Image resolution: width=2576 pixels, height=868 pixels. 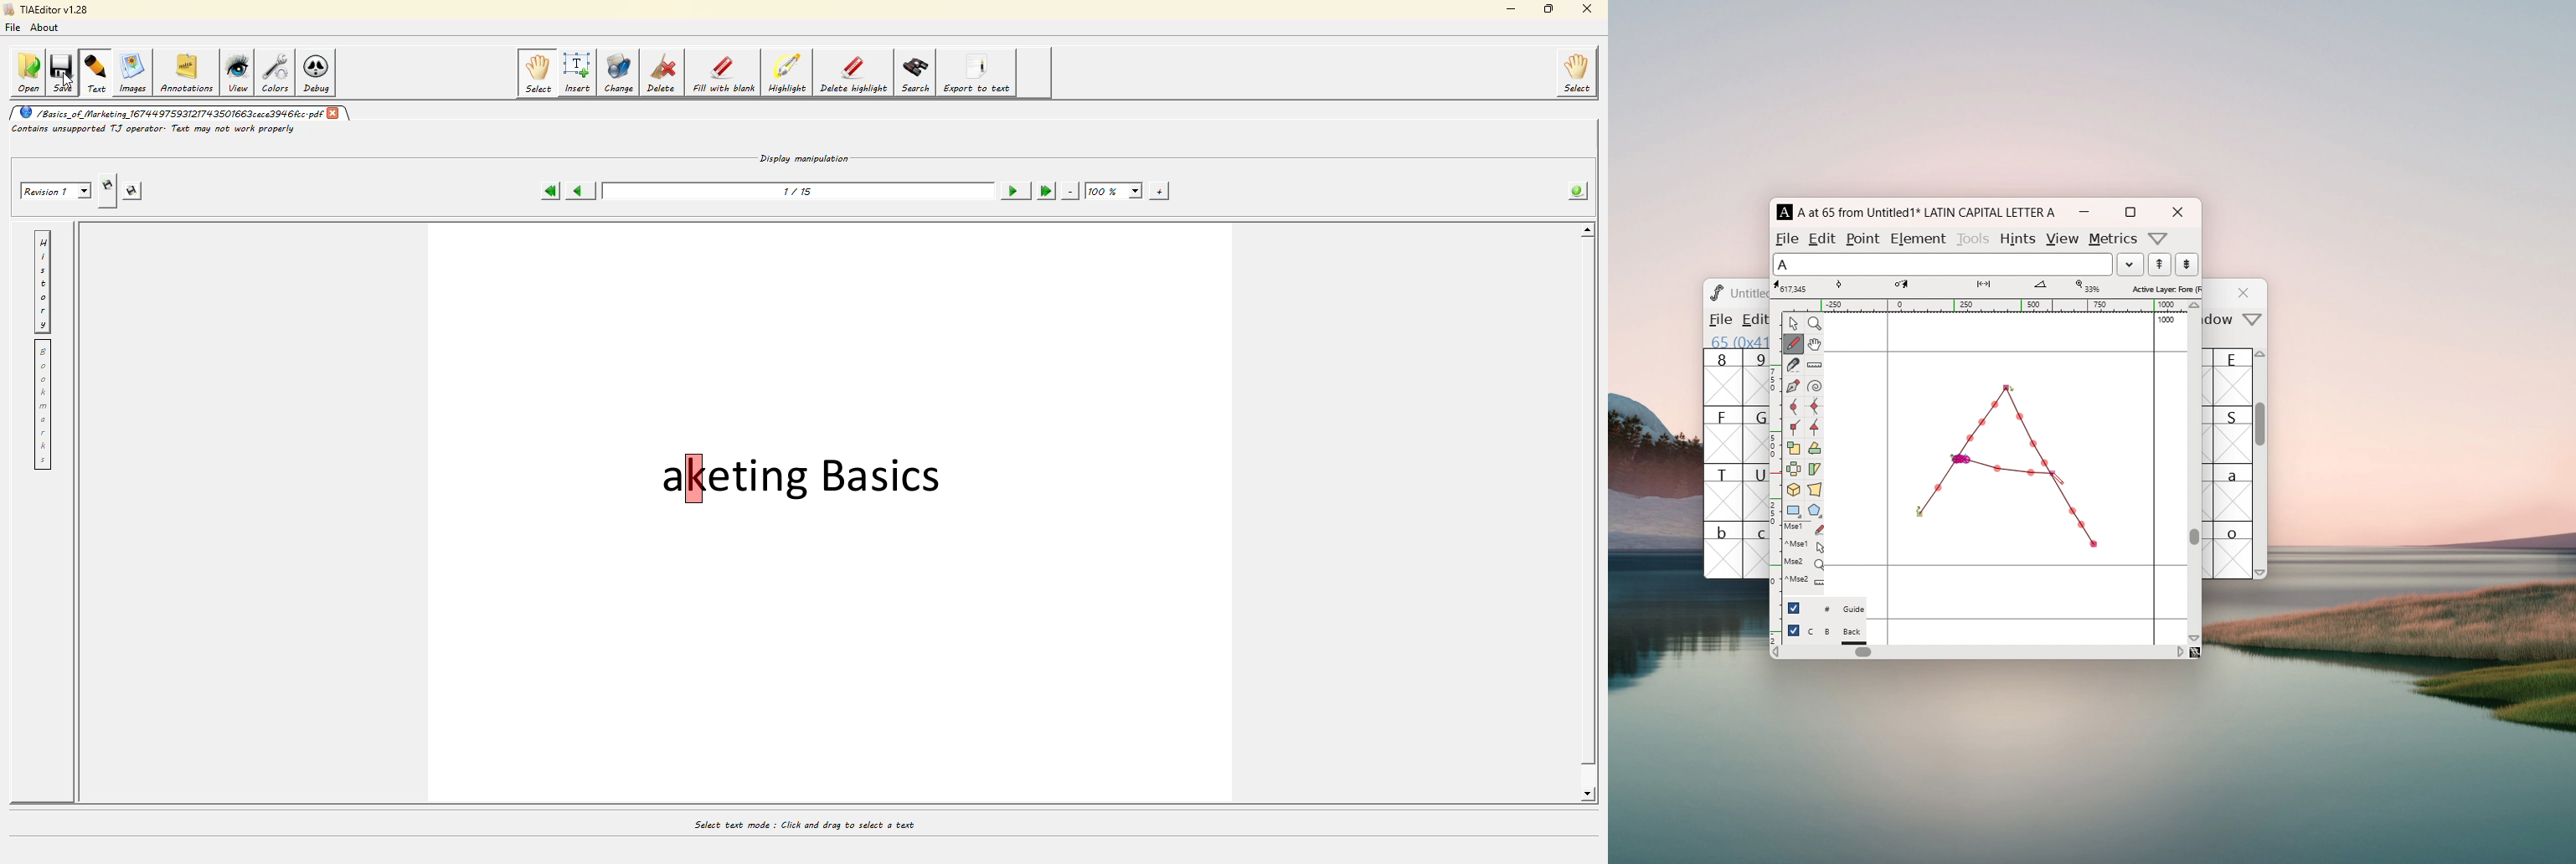 What do you see at coordinates (2253, 321) in the screenshot?
I see `more options` at bounding box center [2253, 321].